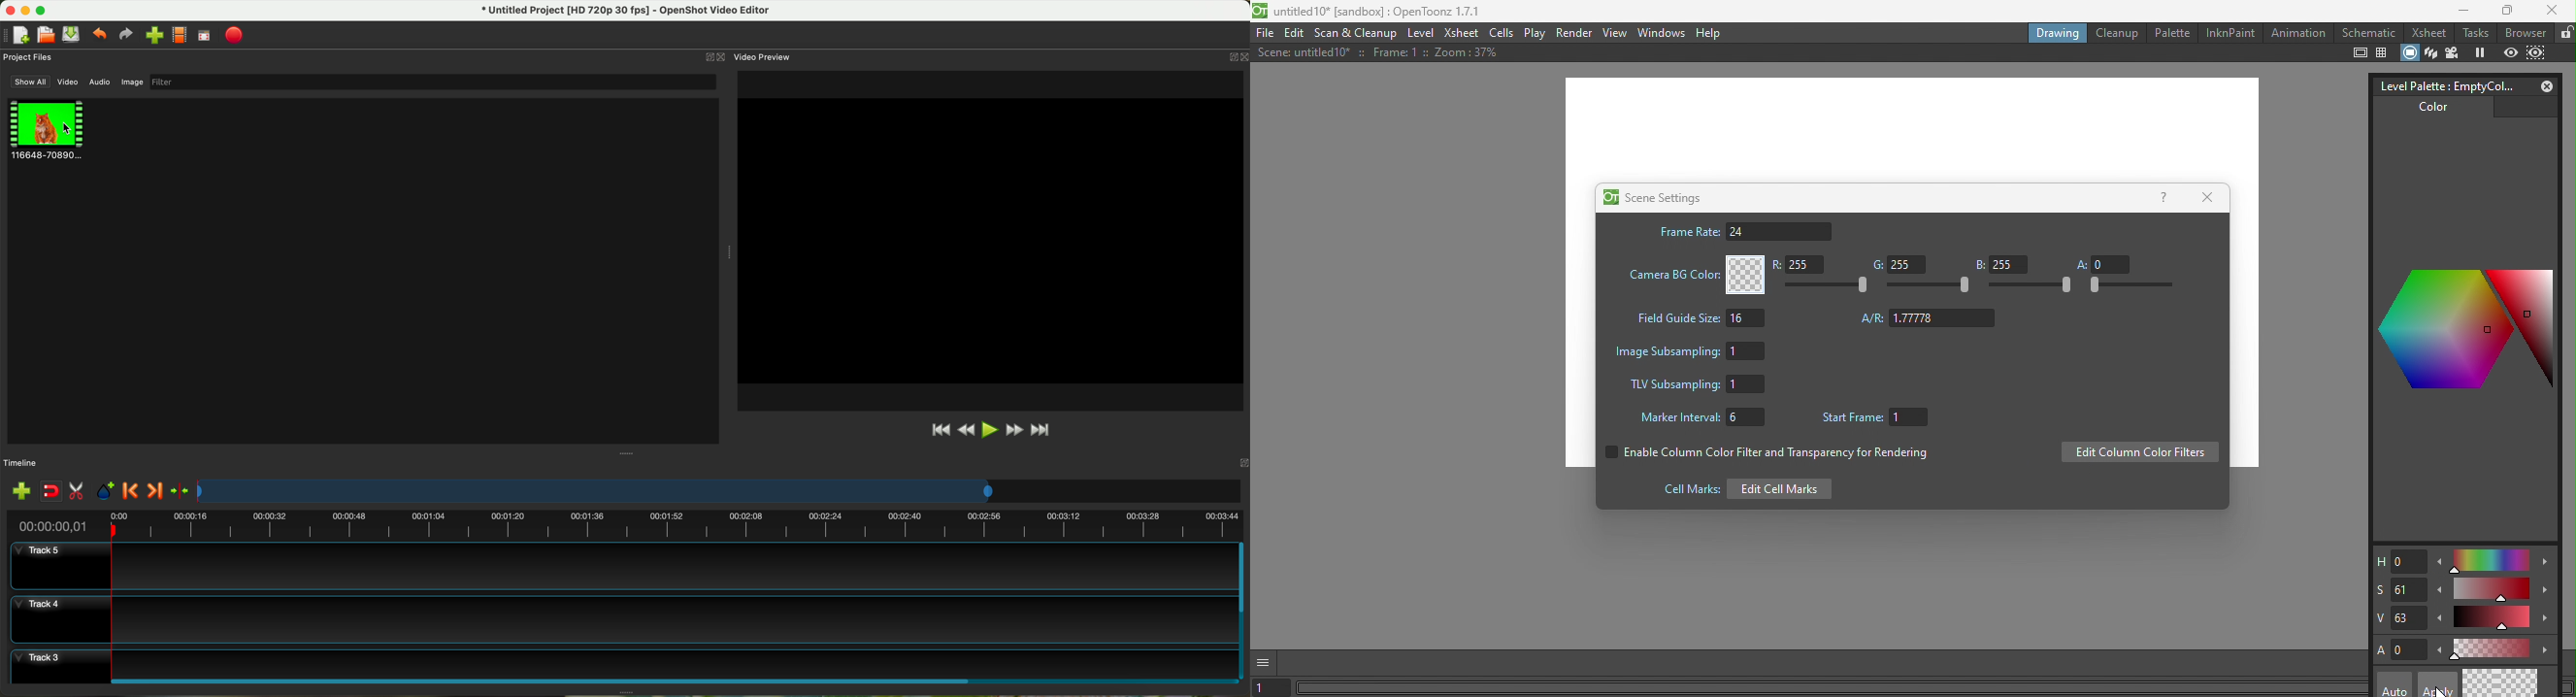  What do you see at coordinates (204, 35) in the screenshot?
I see `full screen` at bounding box center [204, 35].